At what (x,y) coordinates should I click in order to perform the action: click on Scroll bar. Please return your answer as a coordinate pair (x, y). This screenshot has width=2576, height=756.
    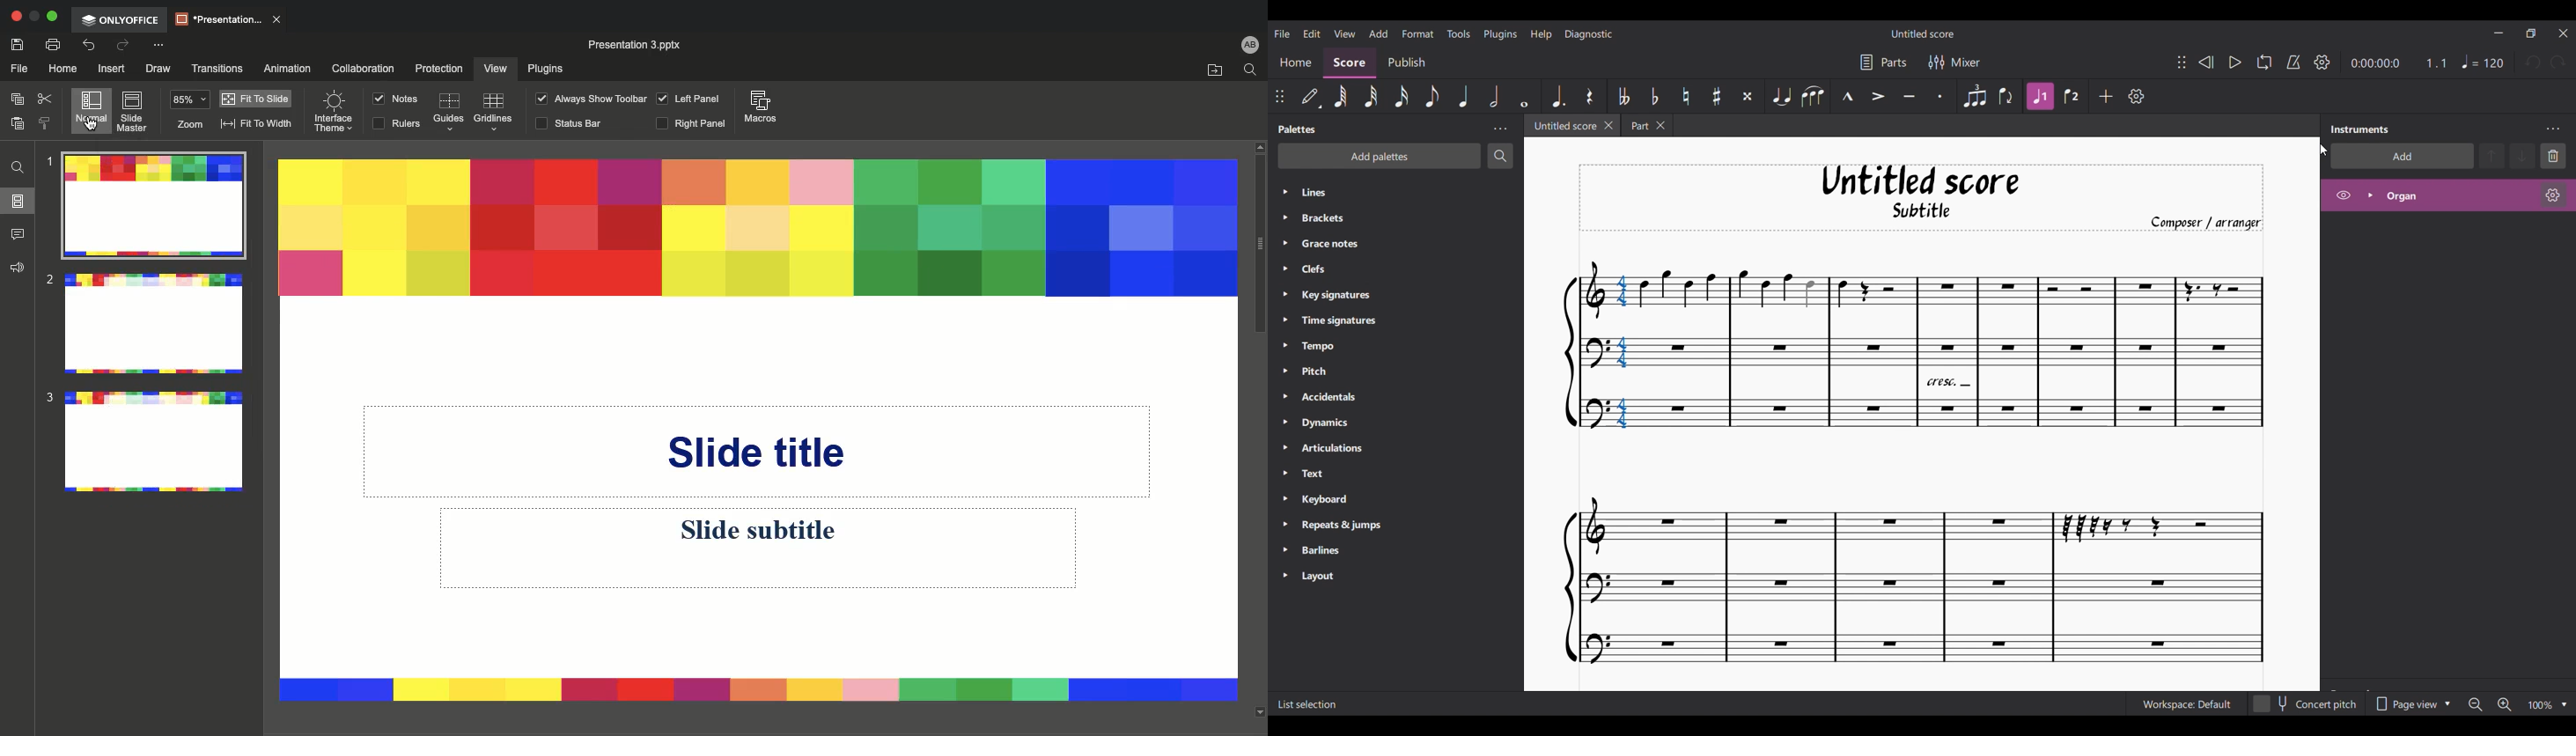
    Looking at the image, I should click on (1258, 434).